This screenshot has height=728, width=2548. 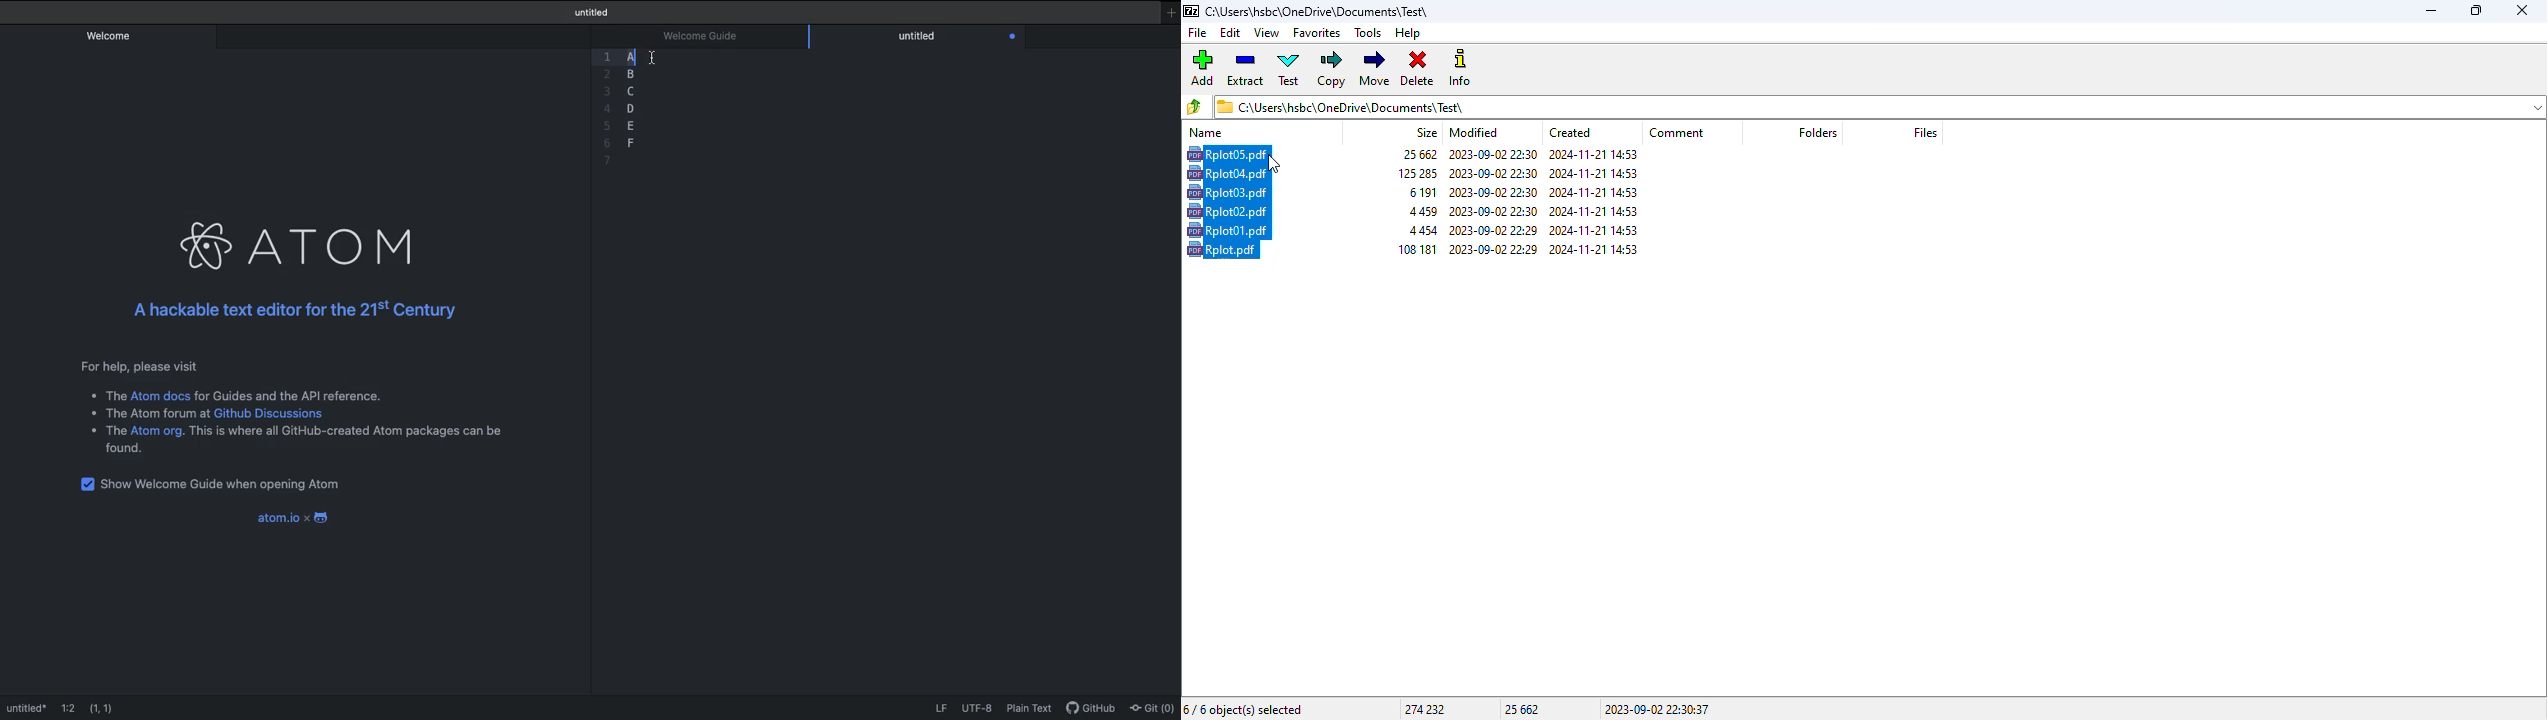 What do you see at coordinates (1418, 248) in the screenshot?
I see `size` at bounding box center [1418, 248].